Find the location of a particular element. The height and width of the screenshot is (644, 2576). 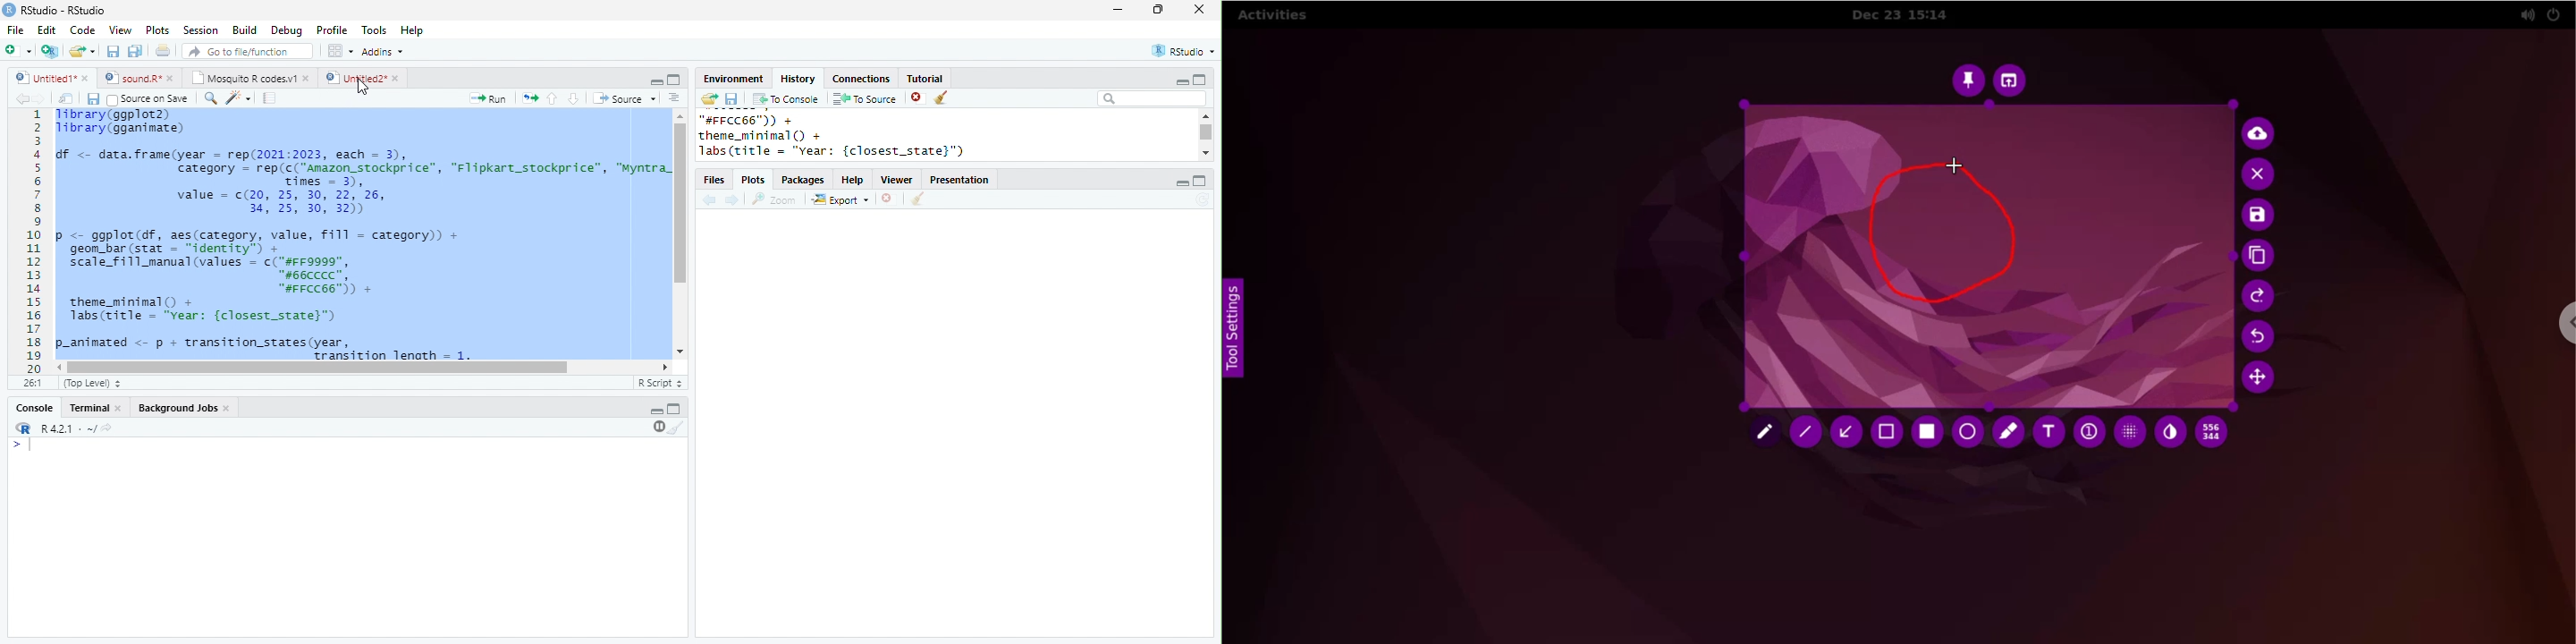

search is located at coordinates (208, 98).